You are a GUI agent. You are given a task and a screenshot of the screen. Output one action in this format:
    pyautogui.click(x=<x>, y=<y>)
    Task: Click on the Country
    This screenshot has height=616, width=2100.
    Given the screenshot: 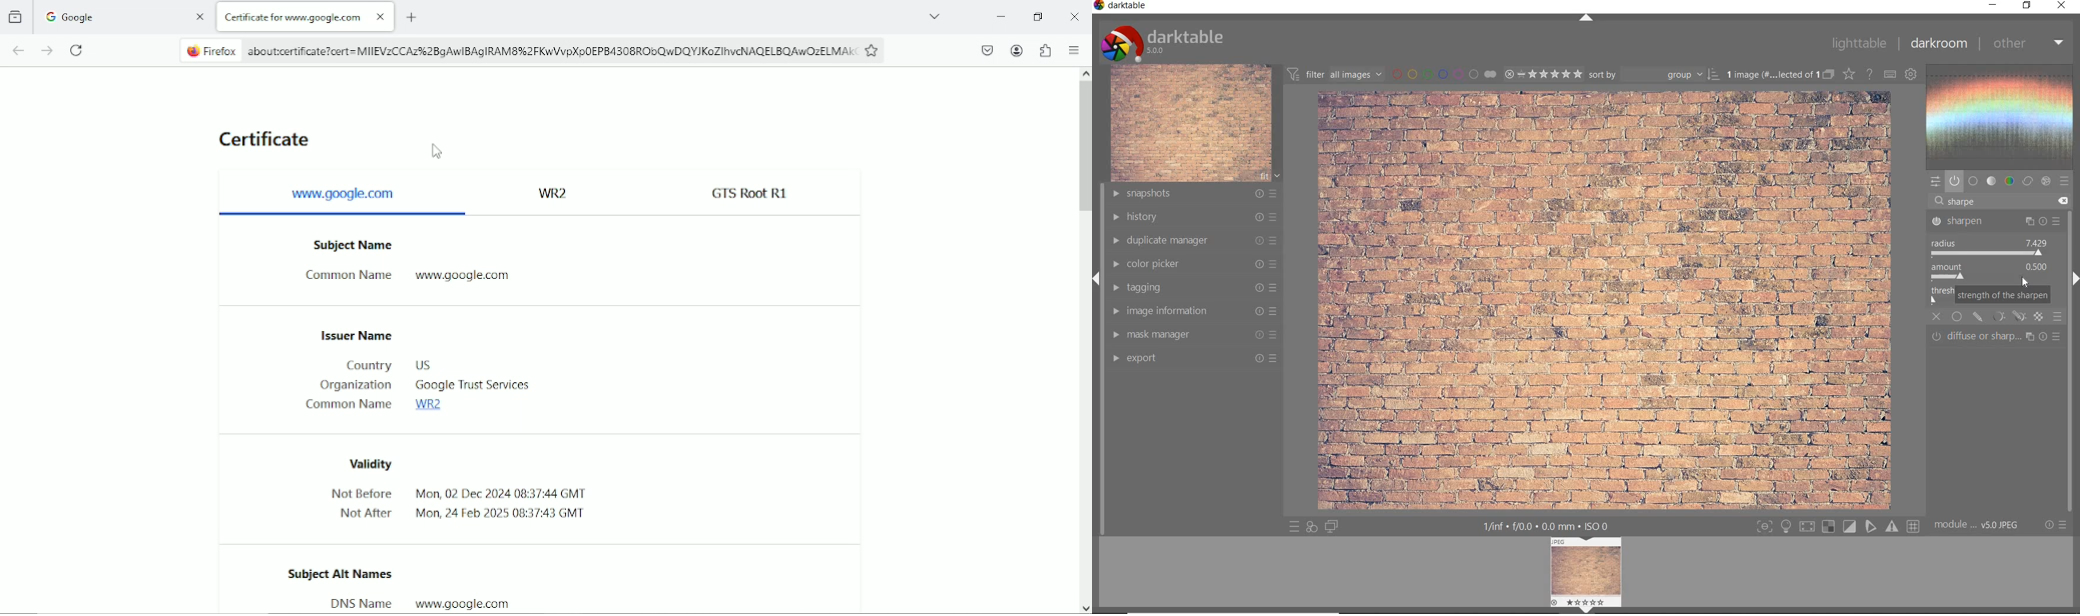 What is the action you would take?
    pyautogui.click(x=368, y=365)
    